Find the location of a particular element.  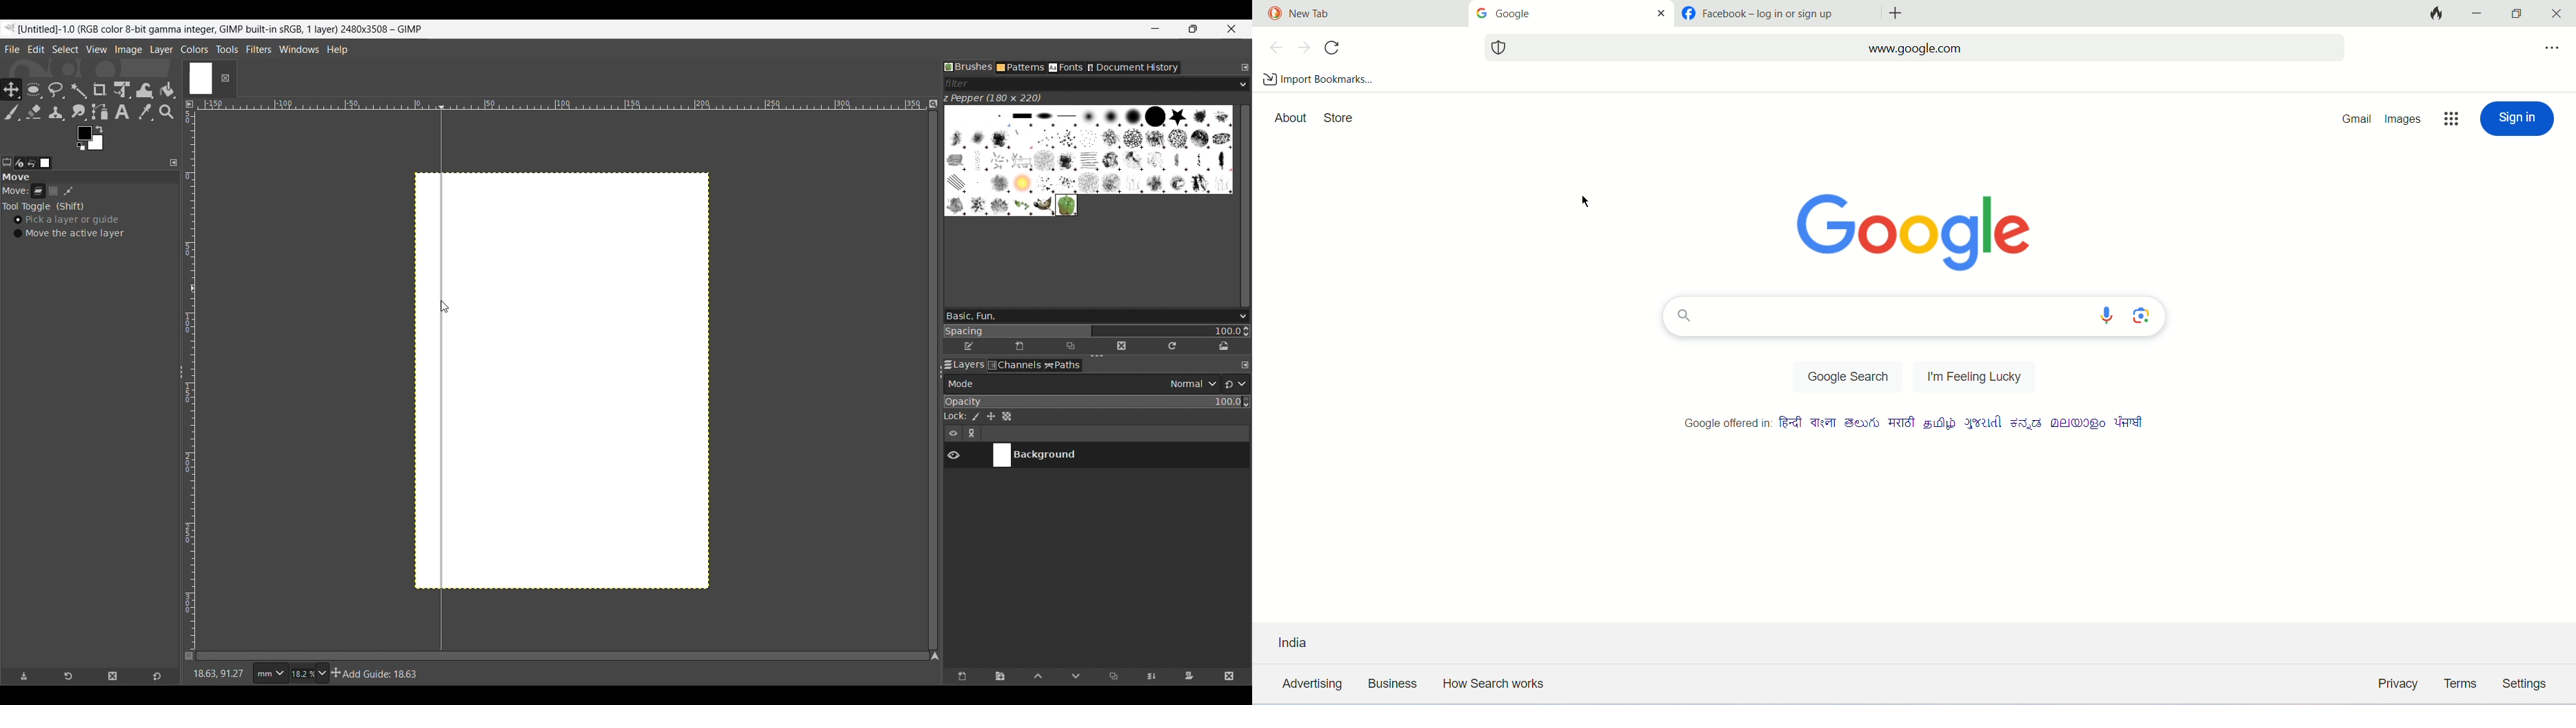

Current cursor co-ordinates is located at coordinates (218, 674).